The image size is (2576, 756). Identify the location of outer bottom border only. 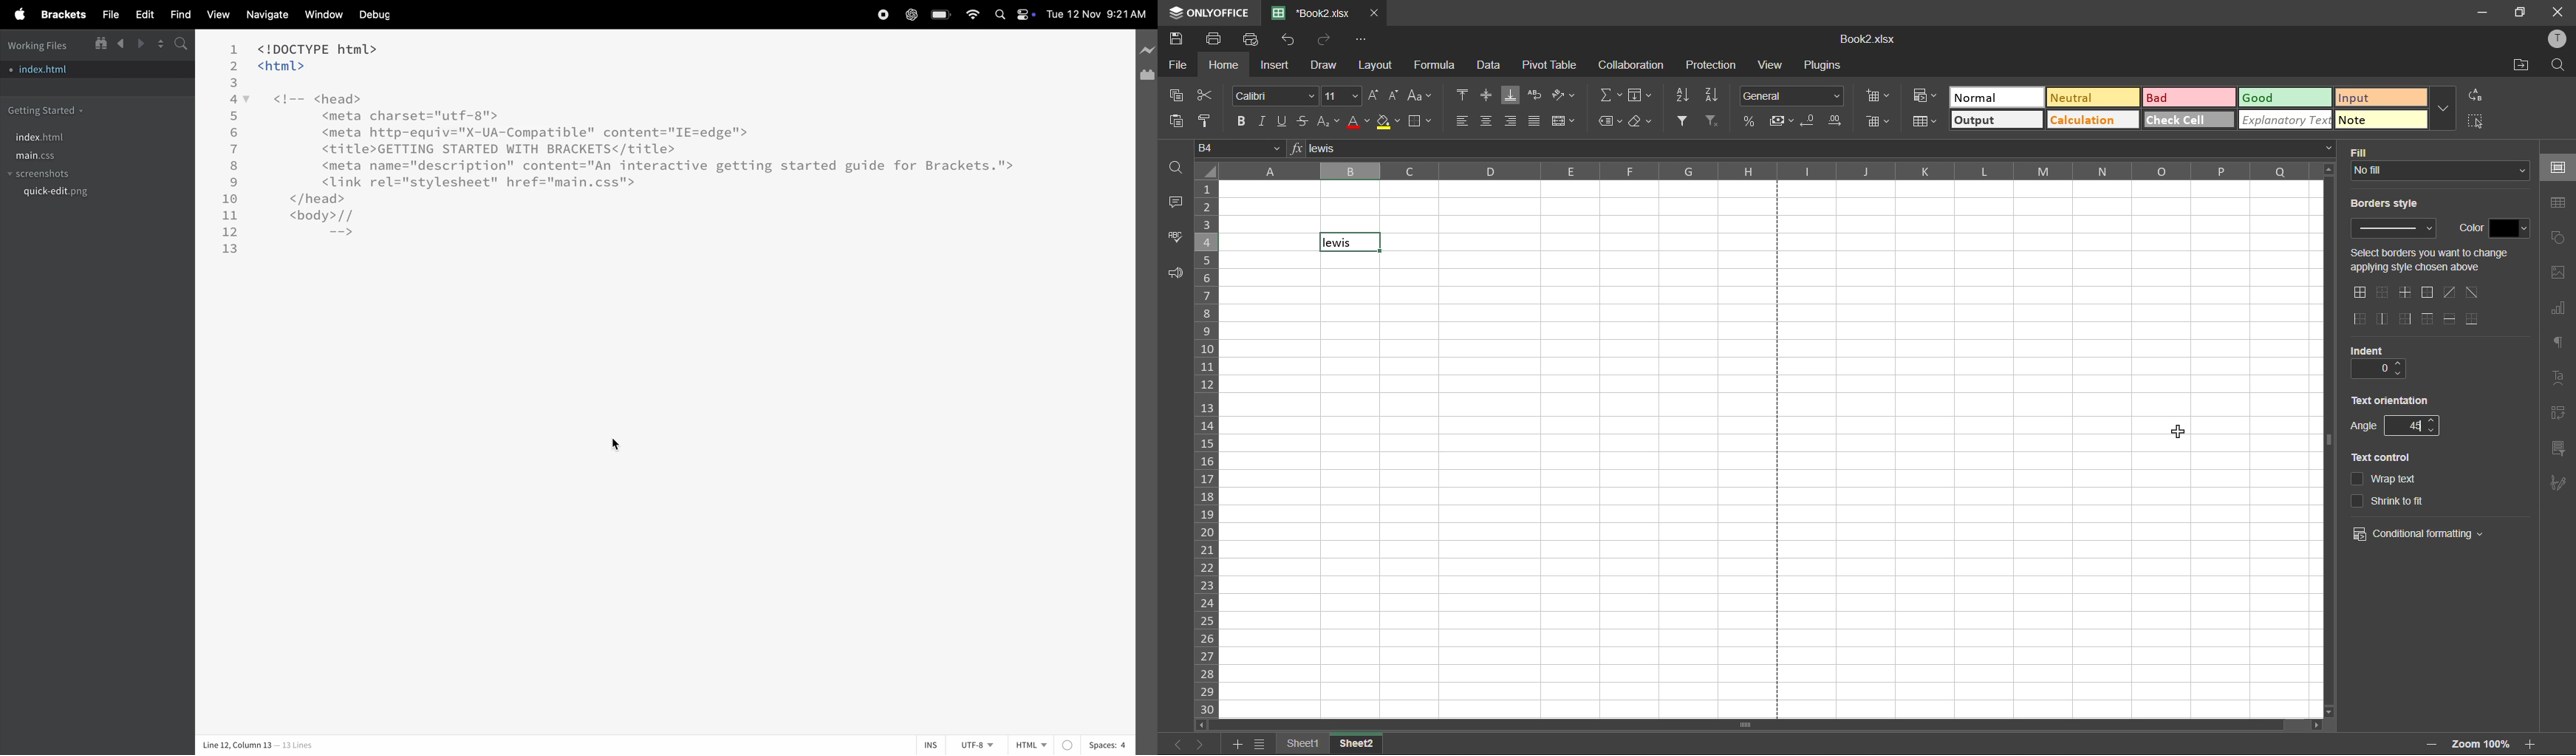
(2475, 318).